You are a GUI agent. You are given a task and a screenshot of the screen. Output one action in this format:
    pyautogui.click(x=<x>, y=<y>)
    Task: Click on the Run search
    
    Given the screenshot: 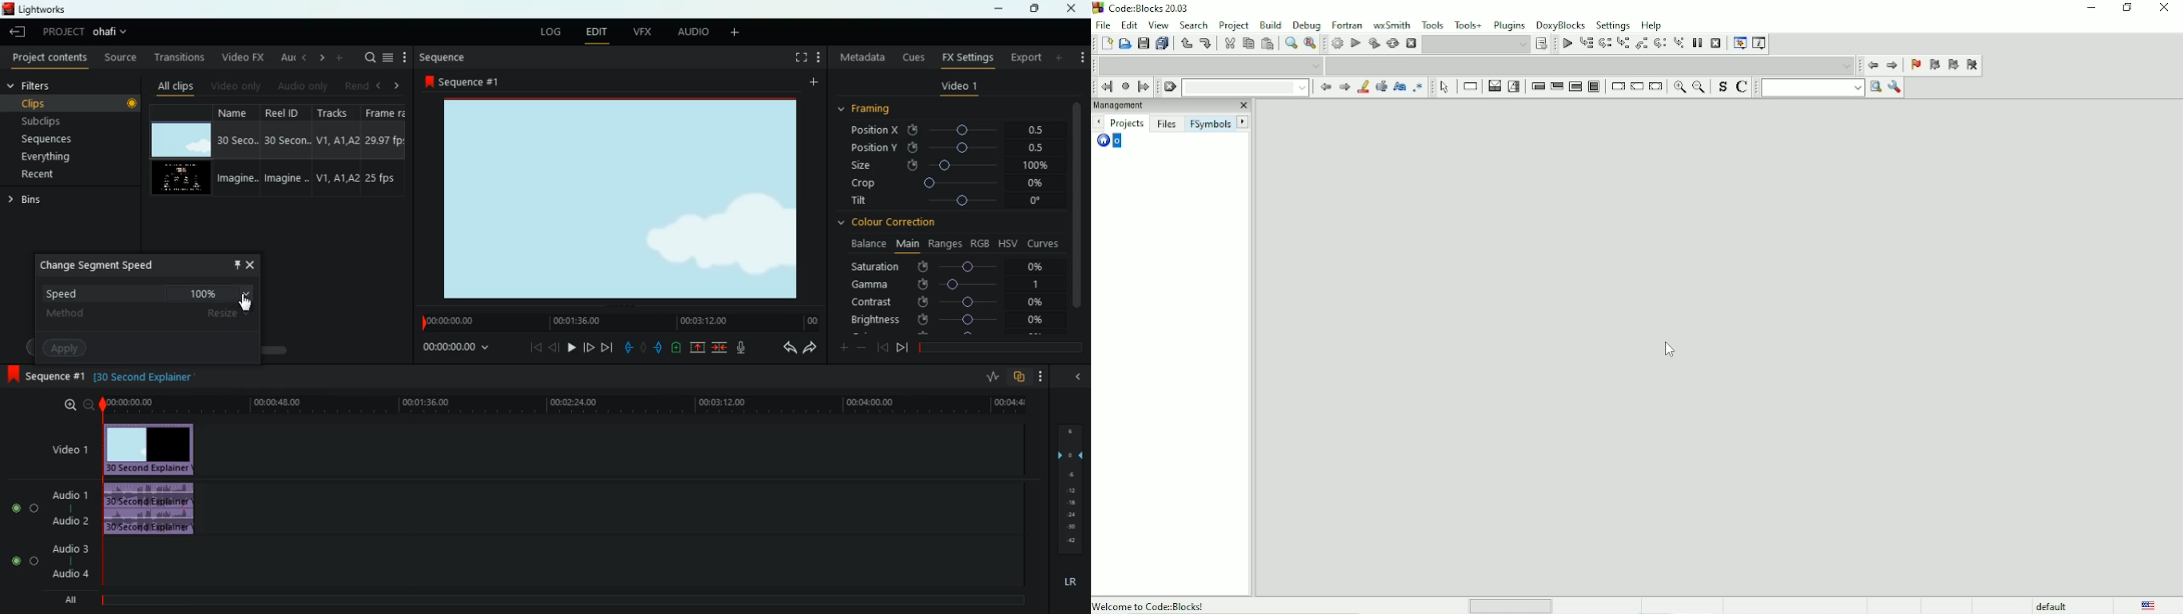 What is the action you would take?
    pyautogui.click(x=1821, y=87)
    